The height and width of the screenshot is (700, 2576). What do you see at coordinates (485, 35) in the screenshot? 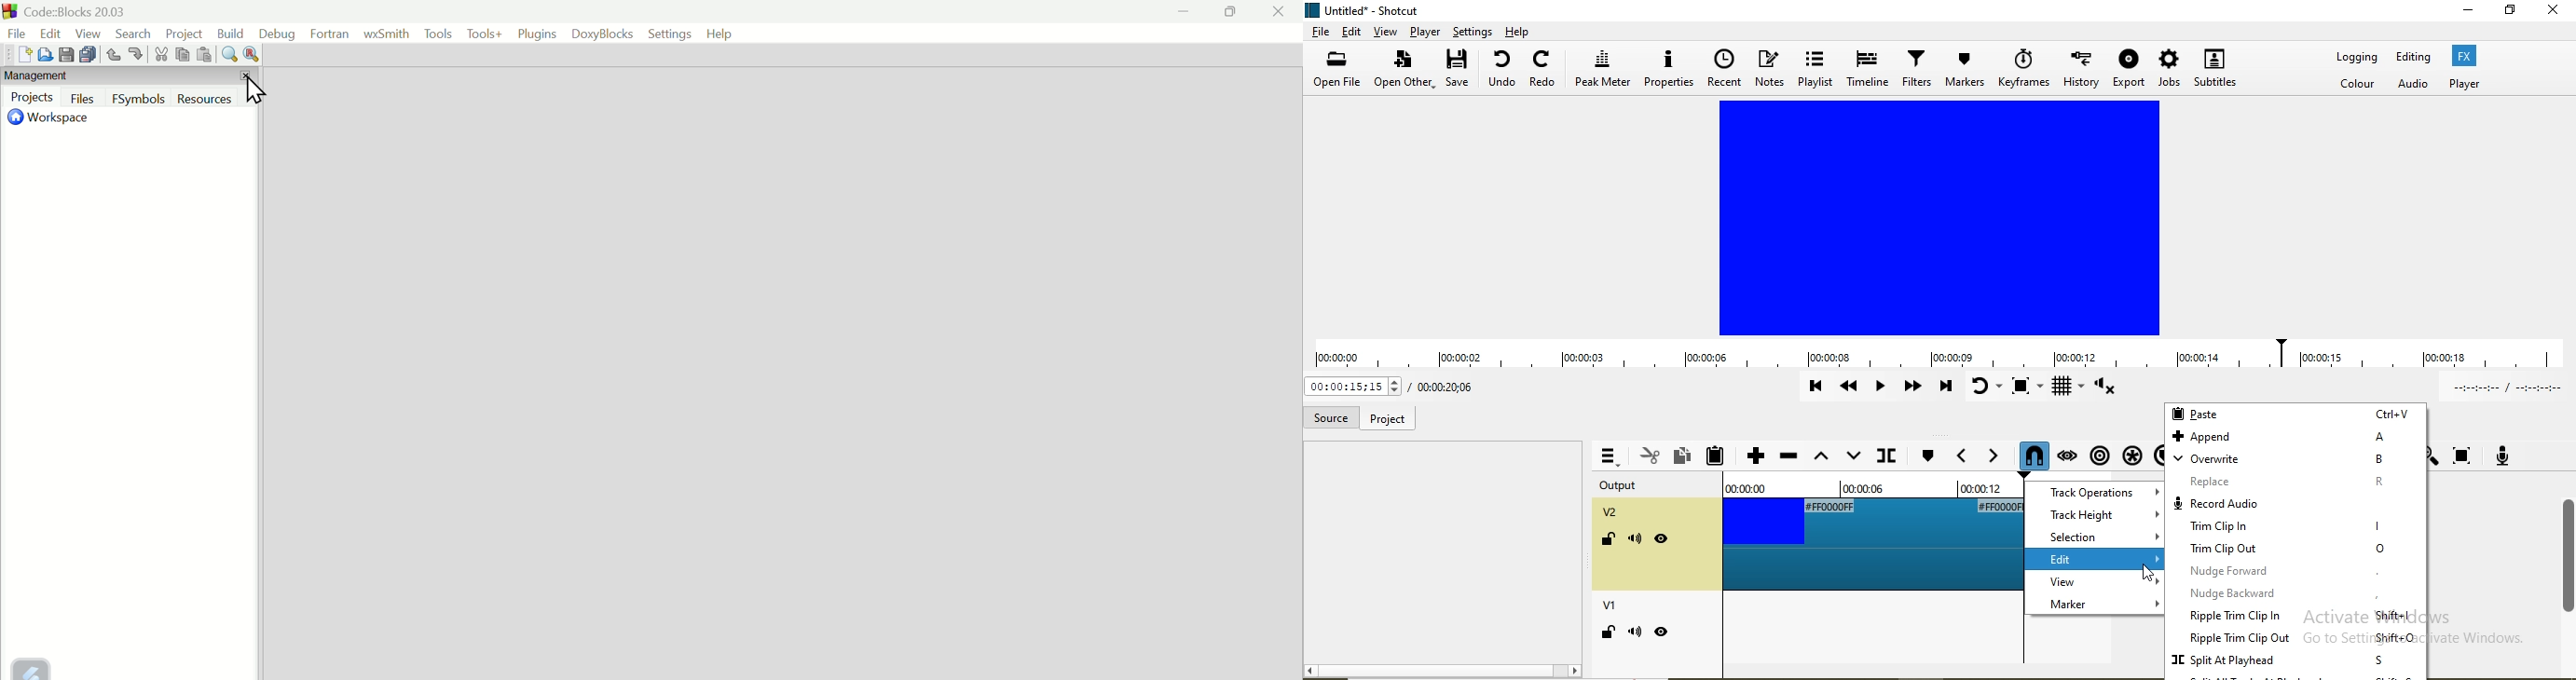
I see `Tools+` at bounding box center [485, 35].